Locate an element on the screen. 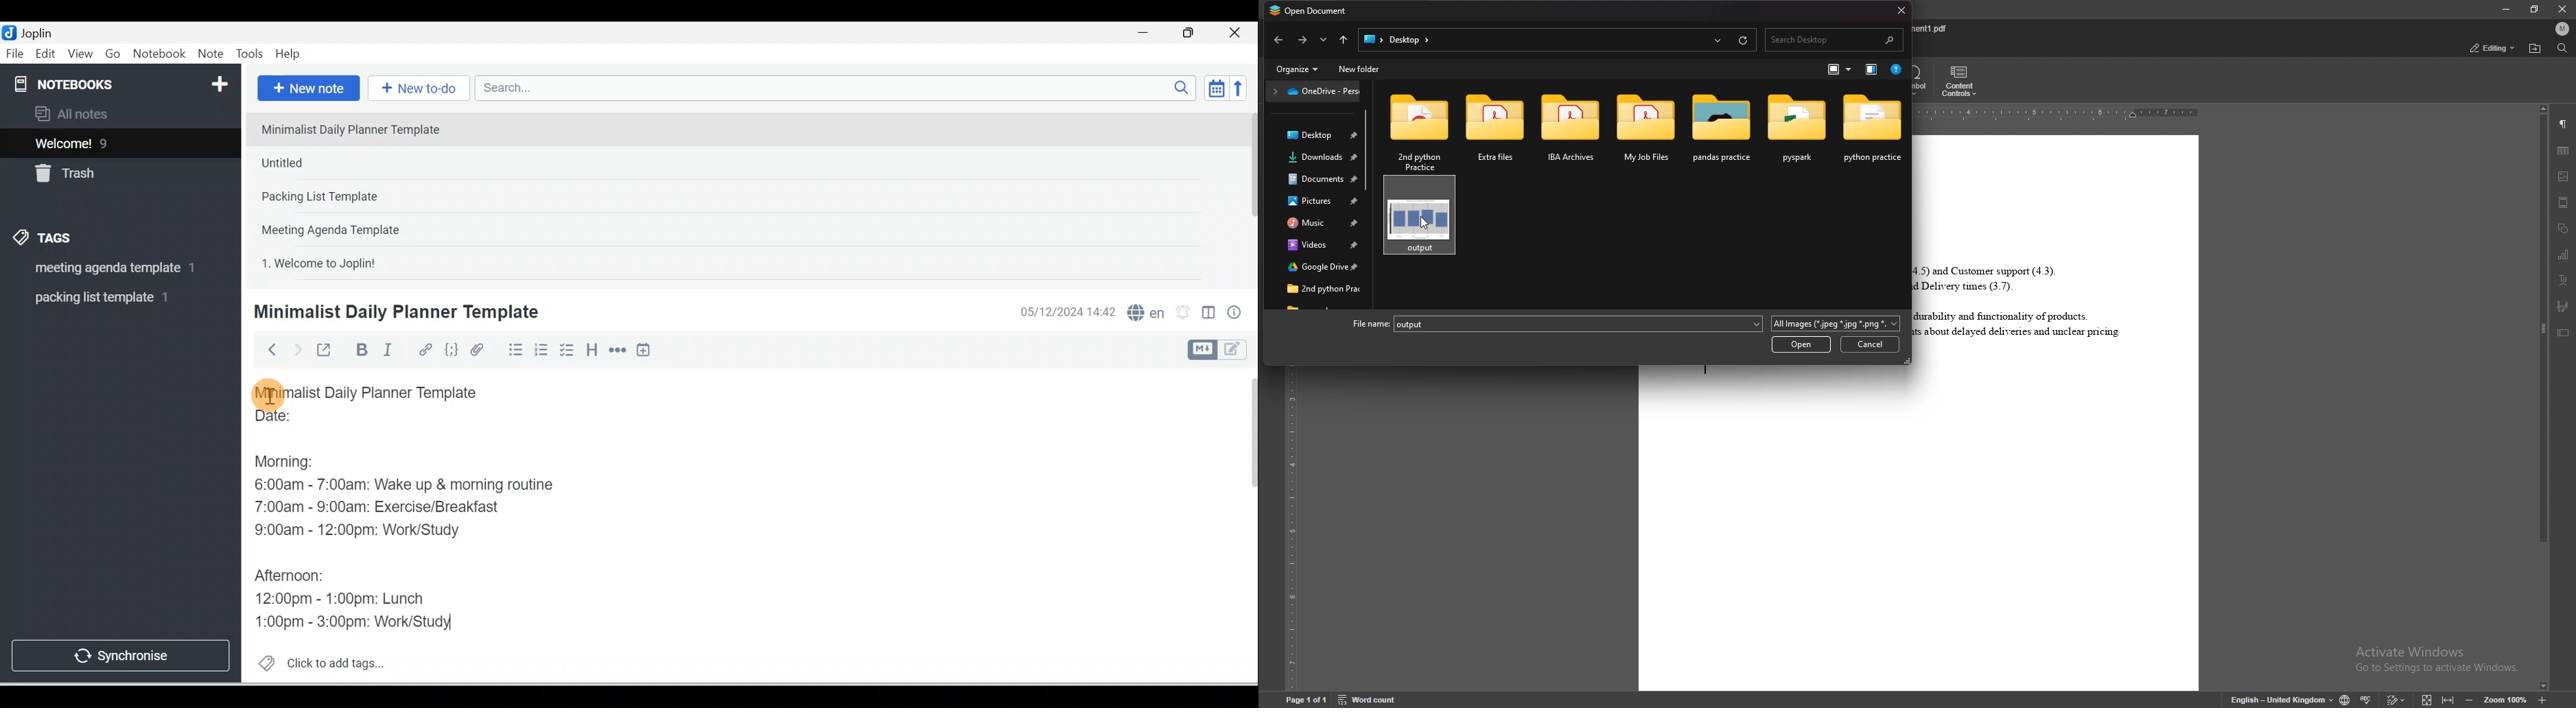 The height and width of the screenshot is (728, 2576). Note is located at coordinates (209, 54).